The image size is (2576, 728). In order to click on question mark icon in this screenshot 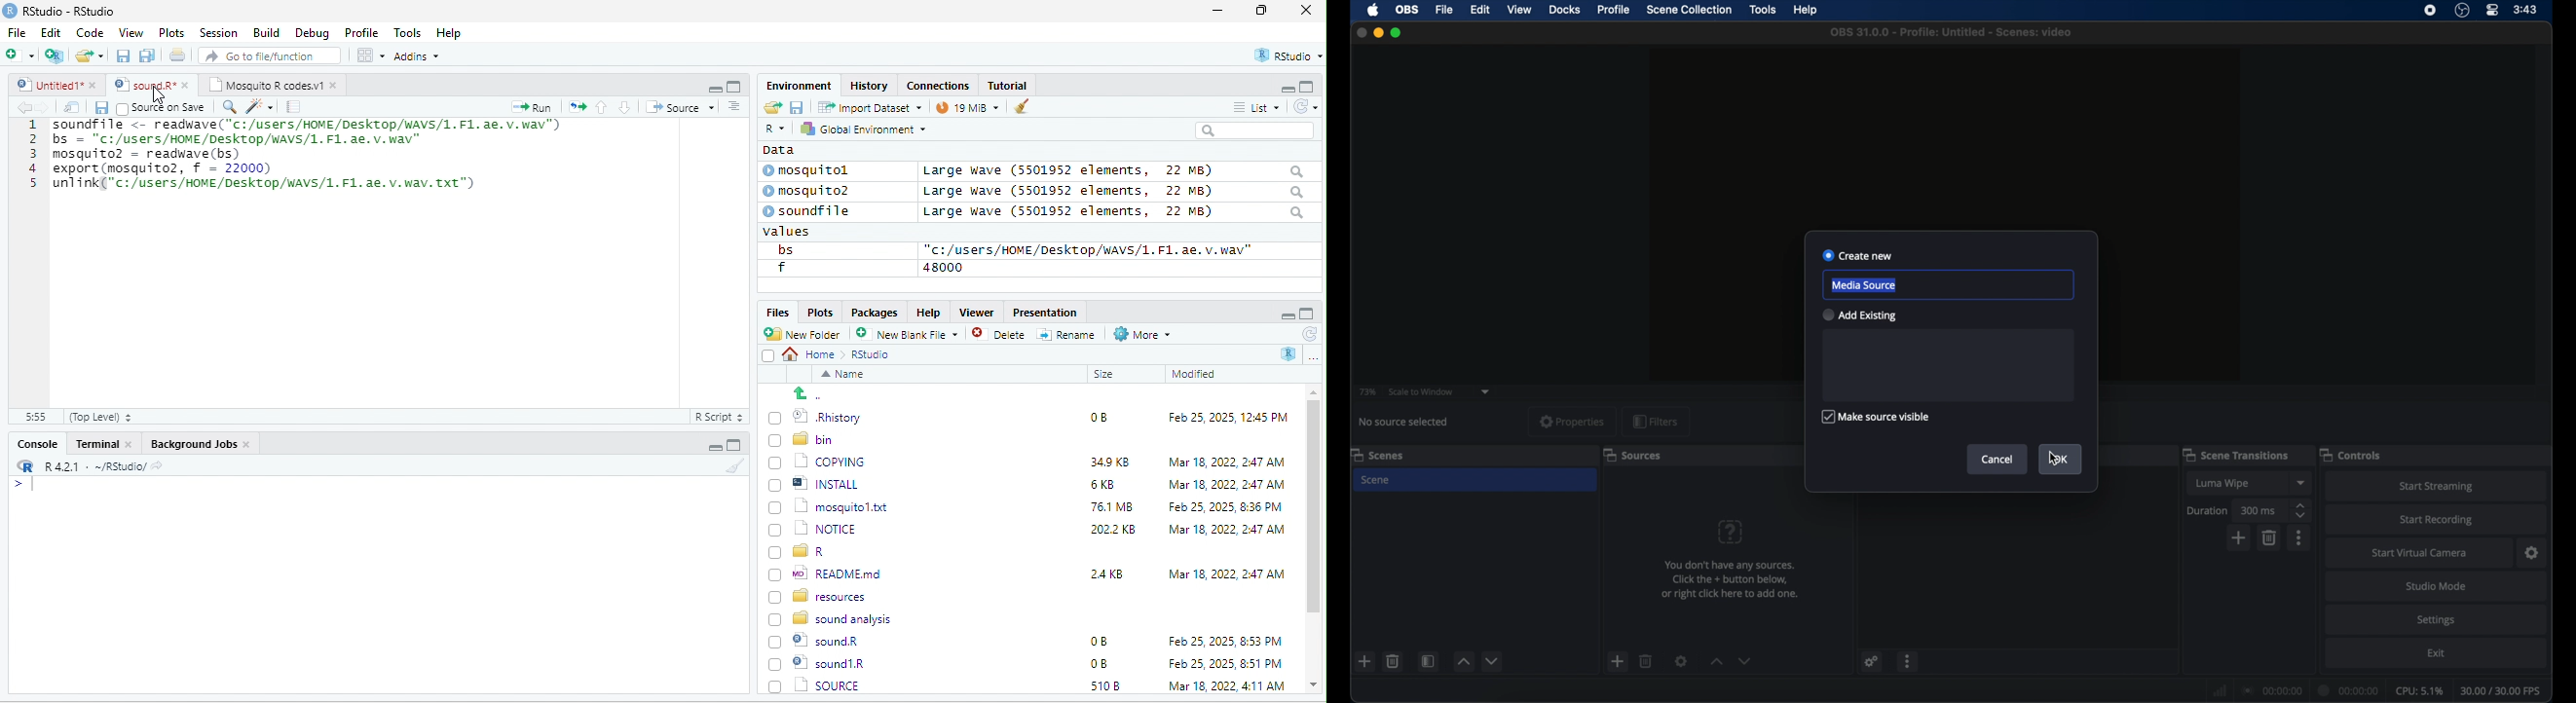, I will do `click(1730, 532)`.